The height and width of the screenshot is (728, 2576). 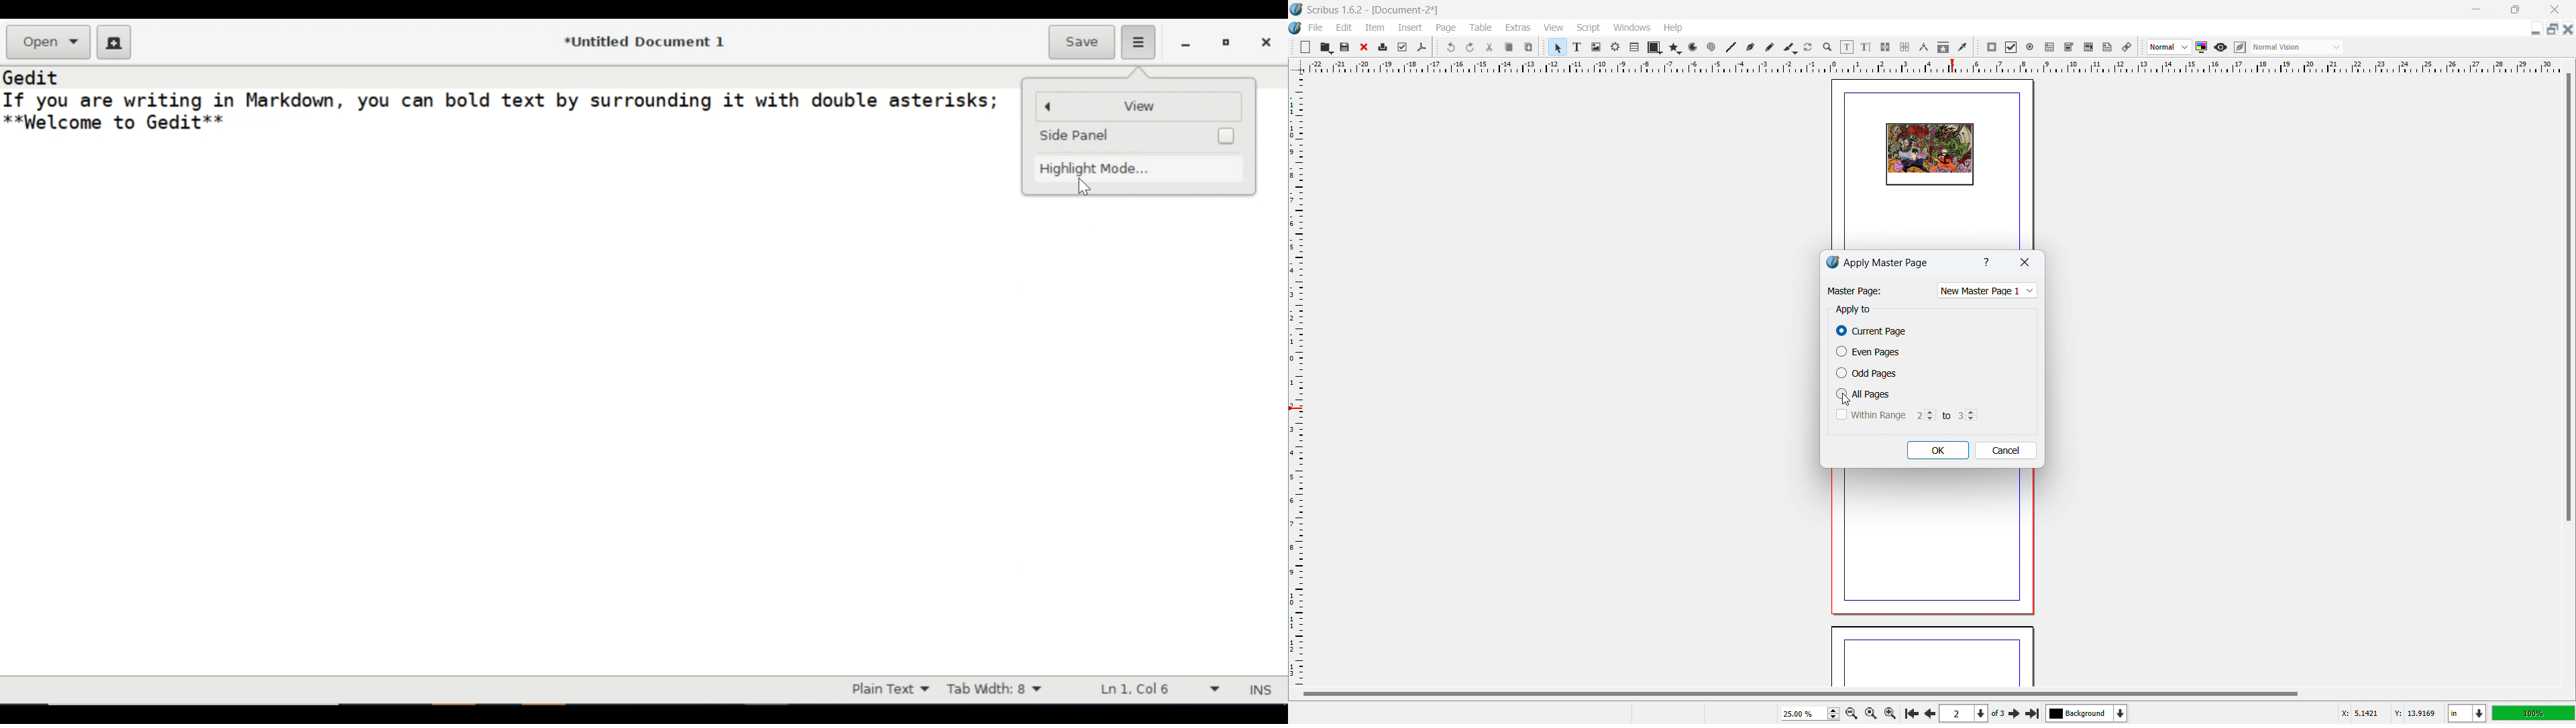 What do you see at coordinates (1578, 46) in the screenshot?
I see `text frame` at bounding box center [1578, 46].